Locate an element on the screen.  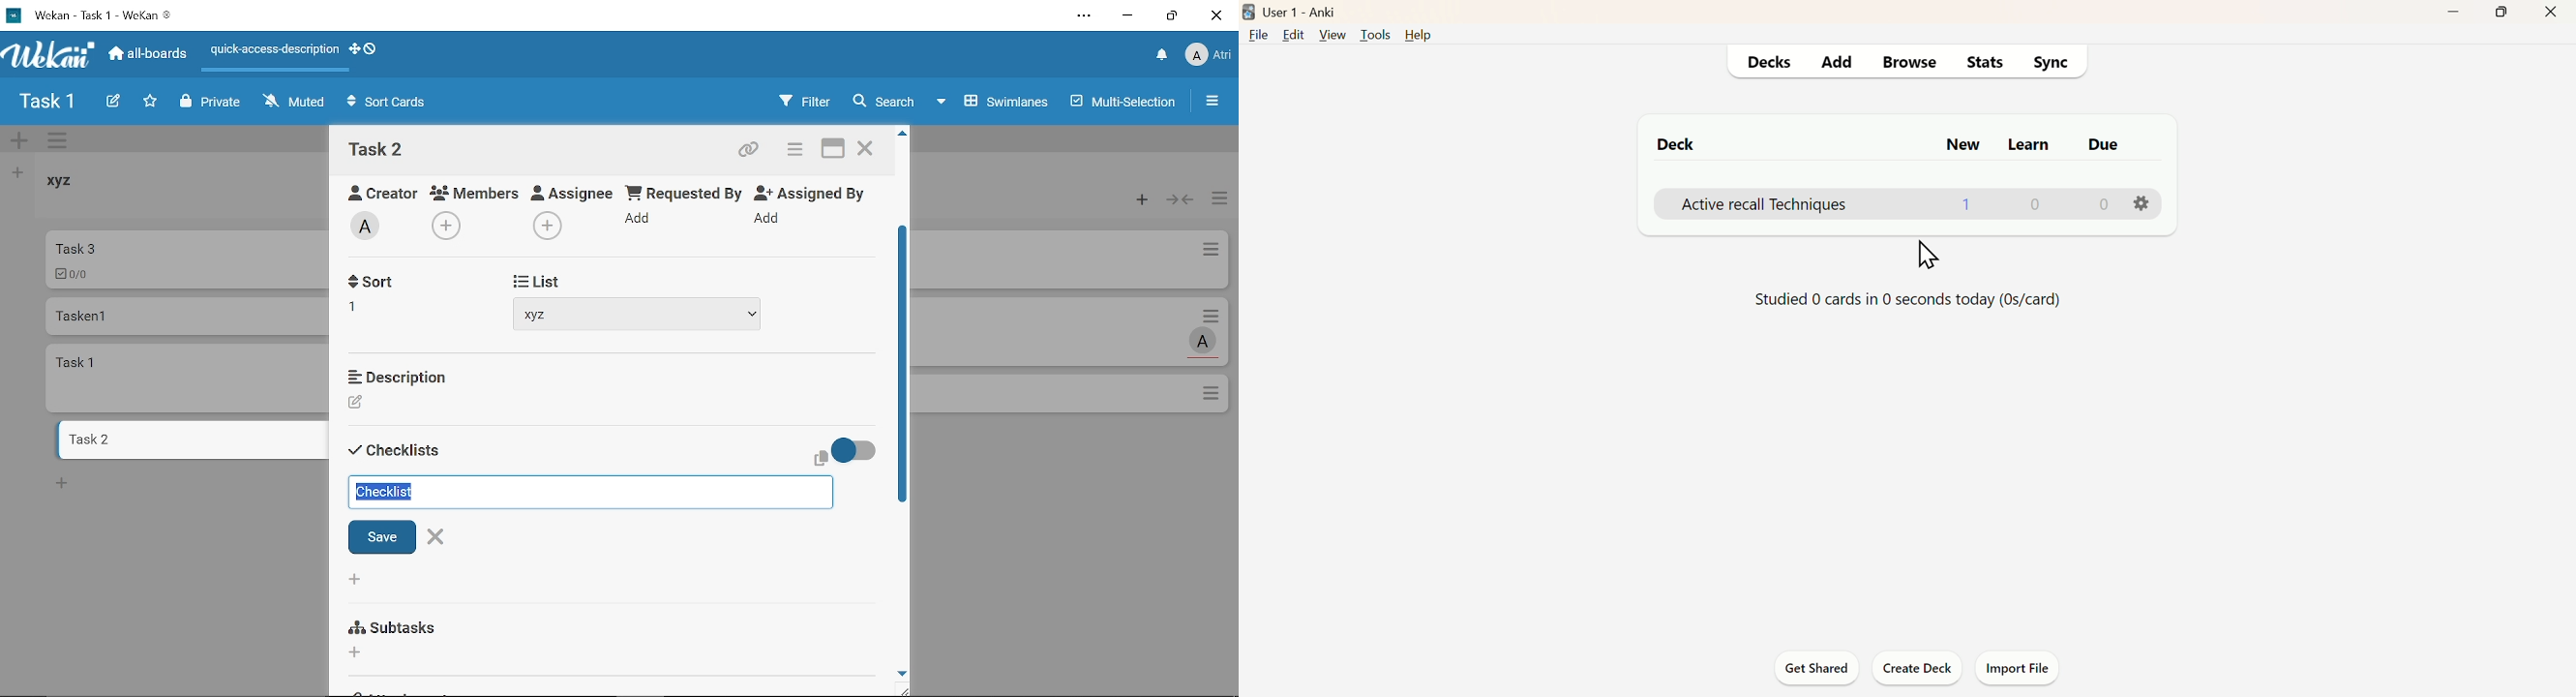
Import File is located at coordinates (2020, 668).